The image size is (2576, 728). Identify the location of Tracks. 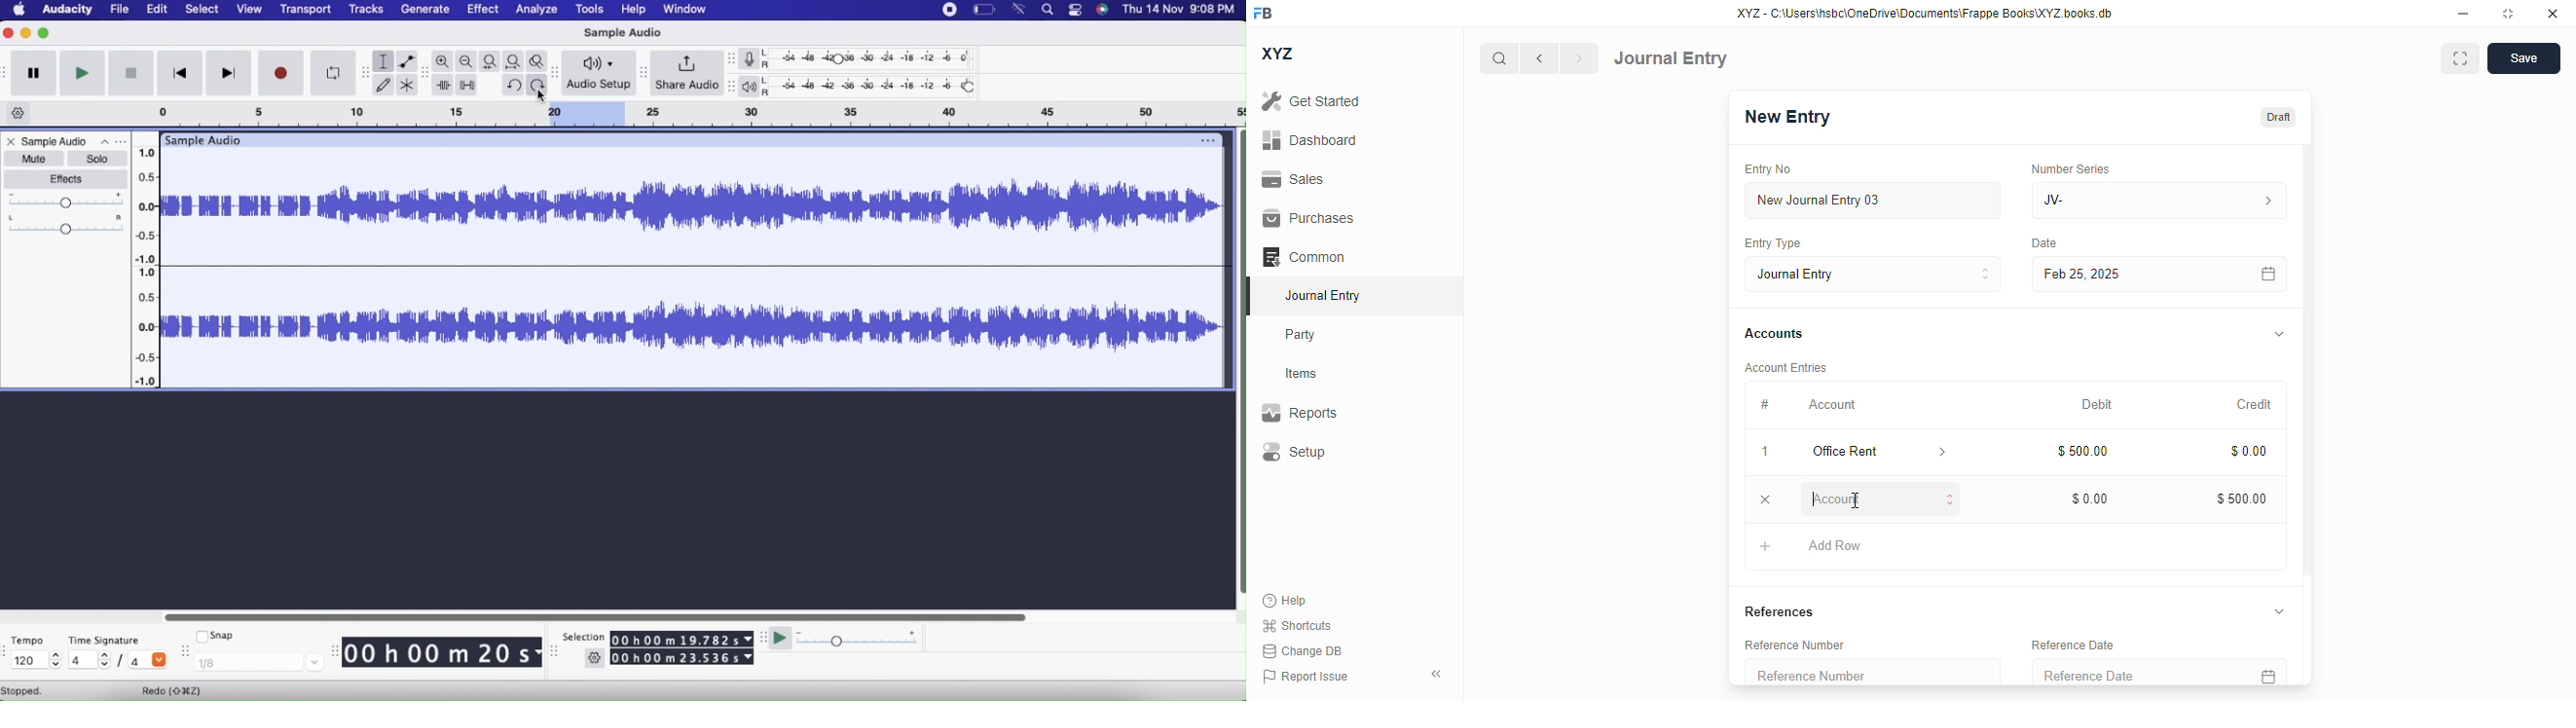
(367, 8).